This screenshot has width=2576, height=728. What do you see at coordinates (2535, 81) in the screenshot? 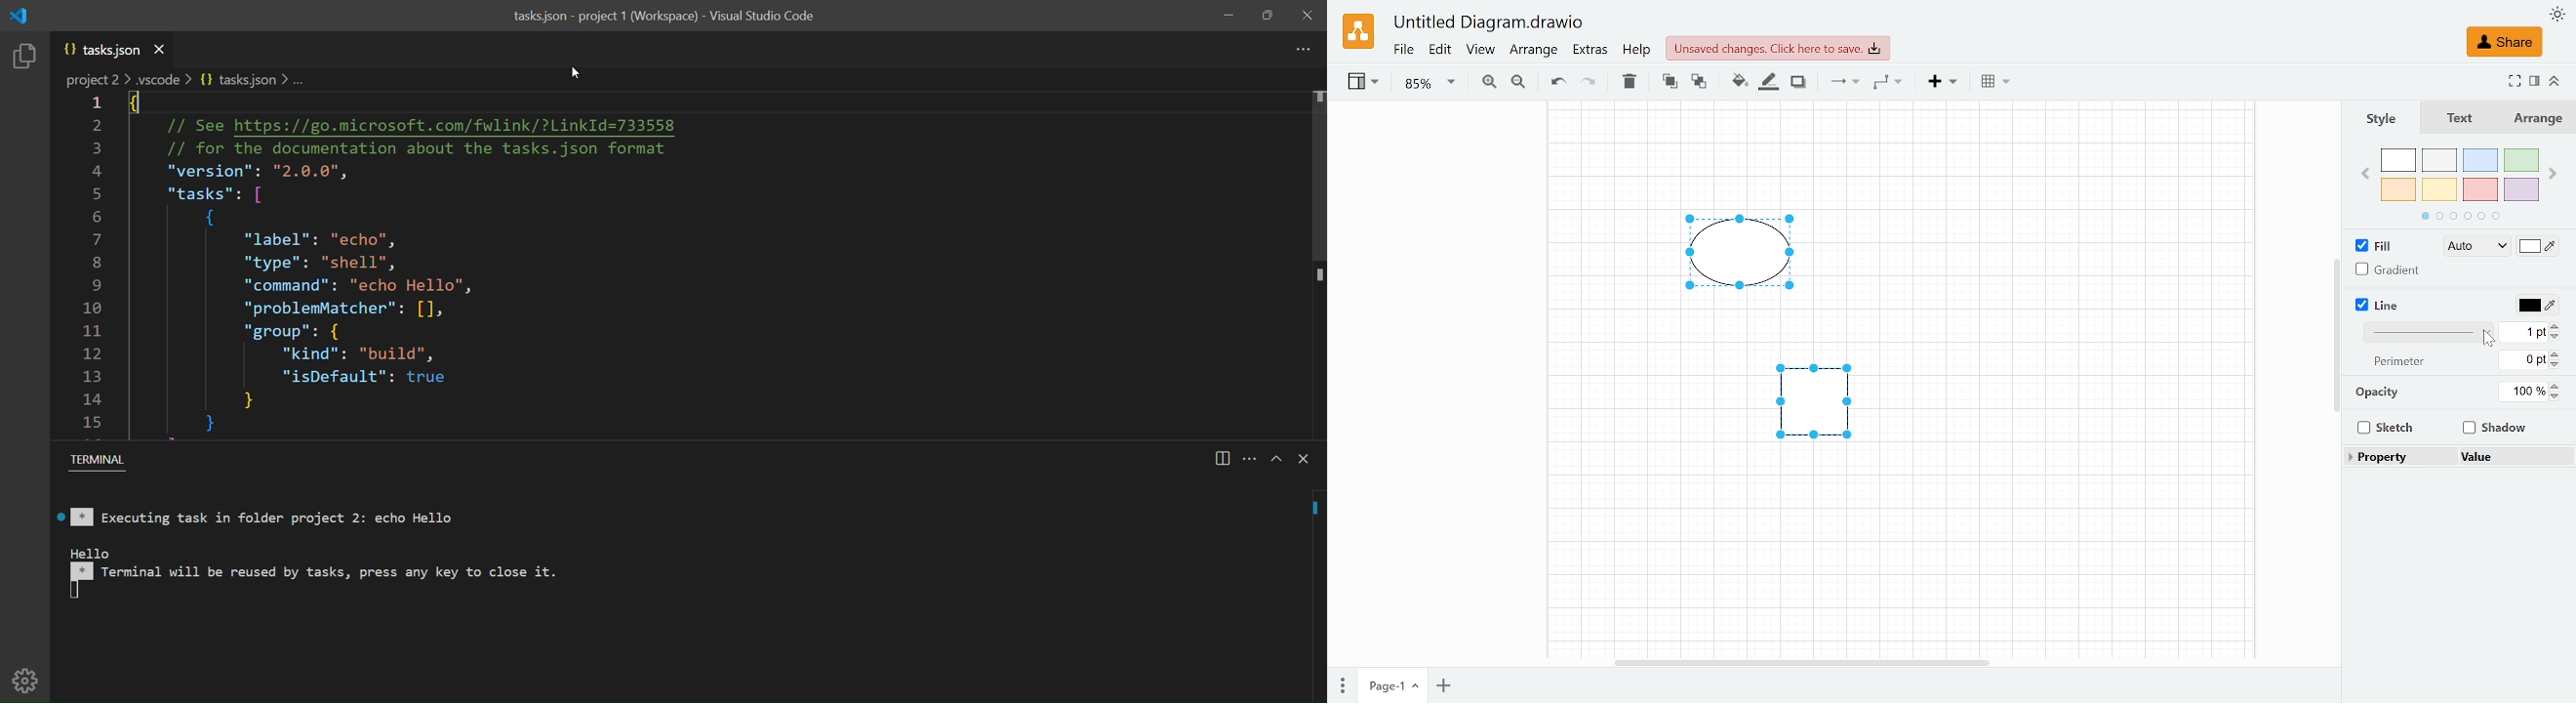
I see `Format` at bounding box center [2535, 81].